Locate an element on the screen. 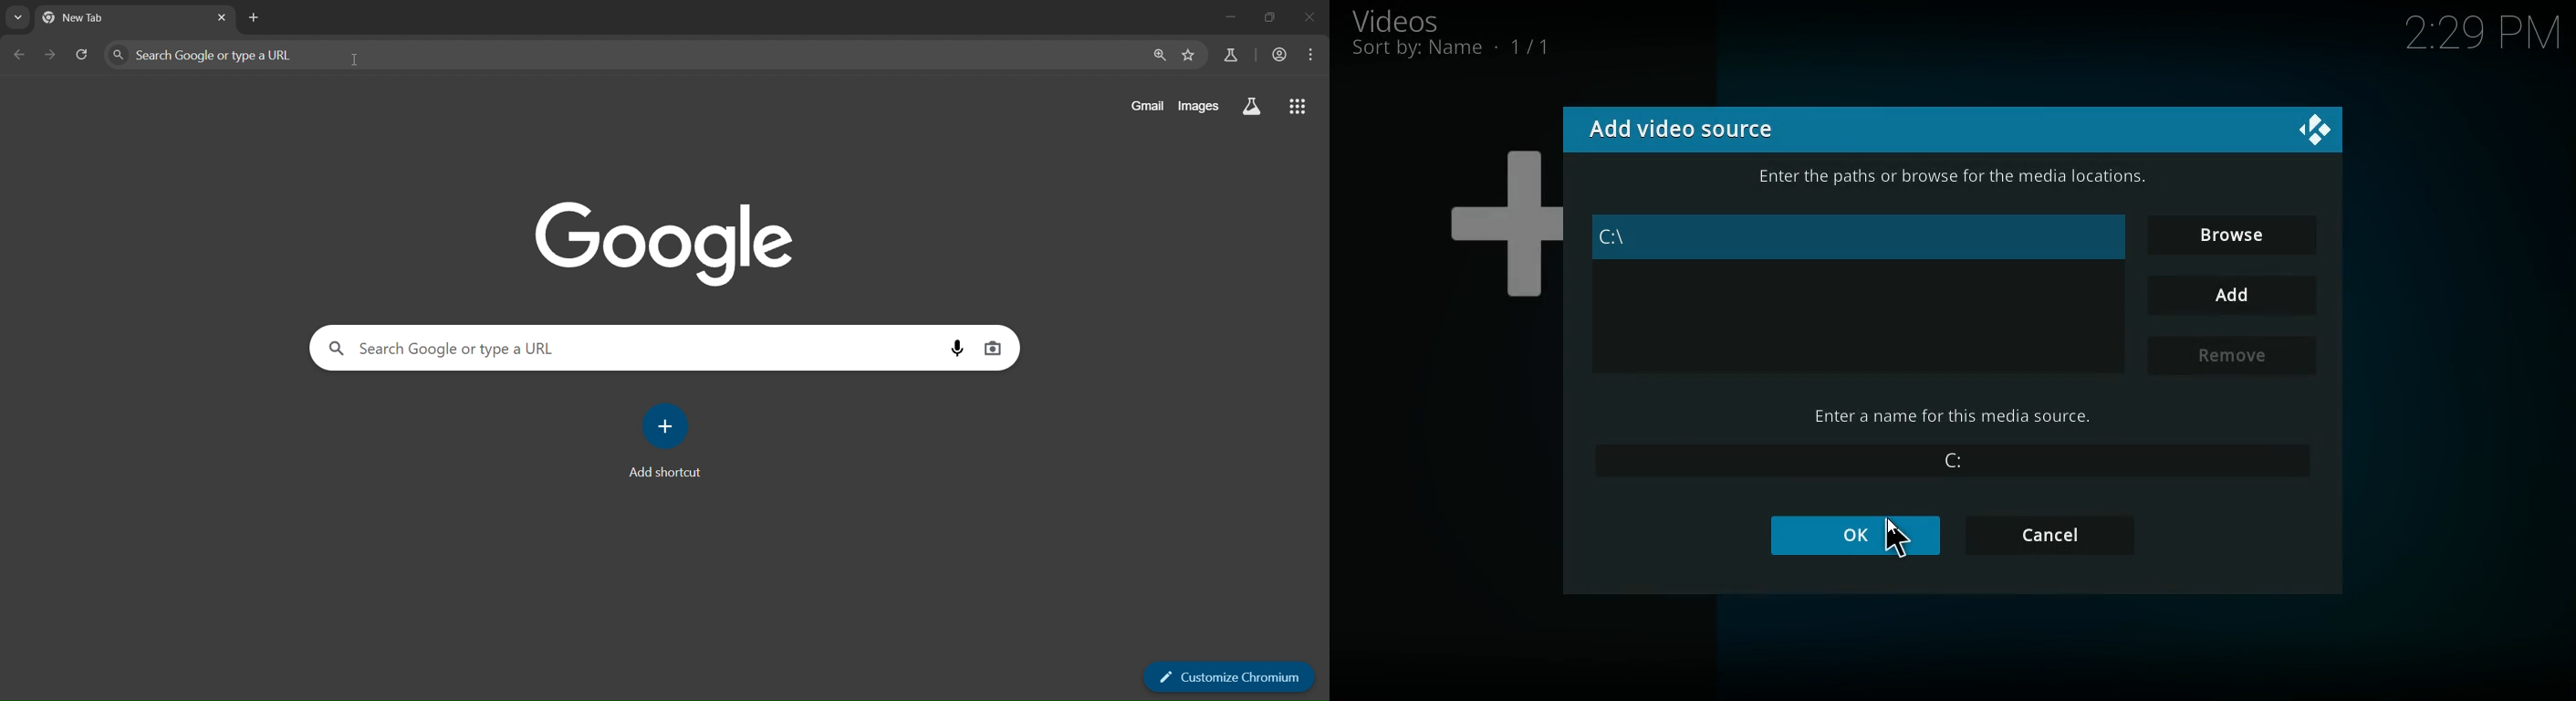  bookmark page is located at coordinates (1191, 57).